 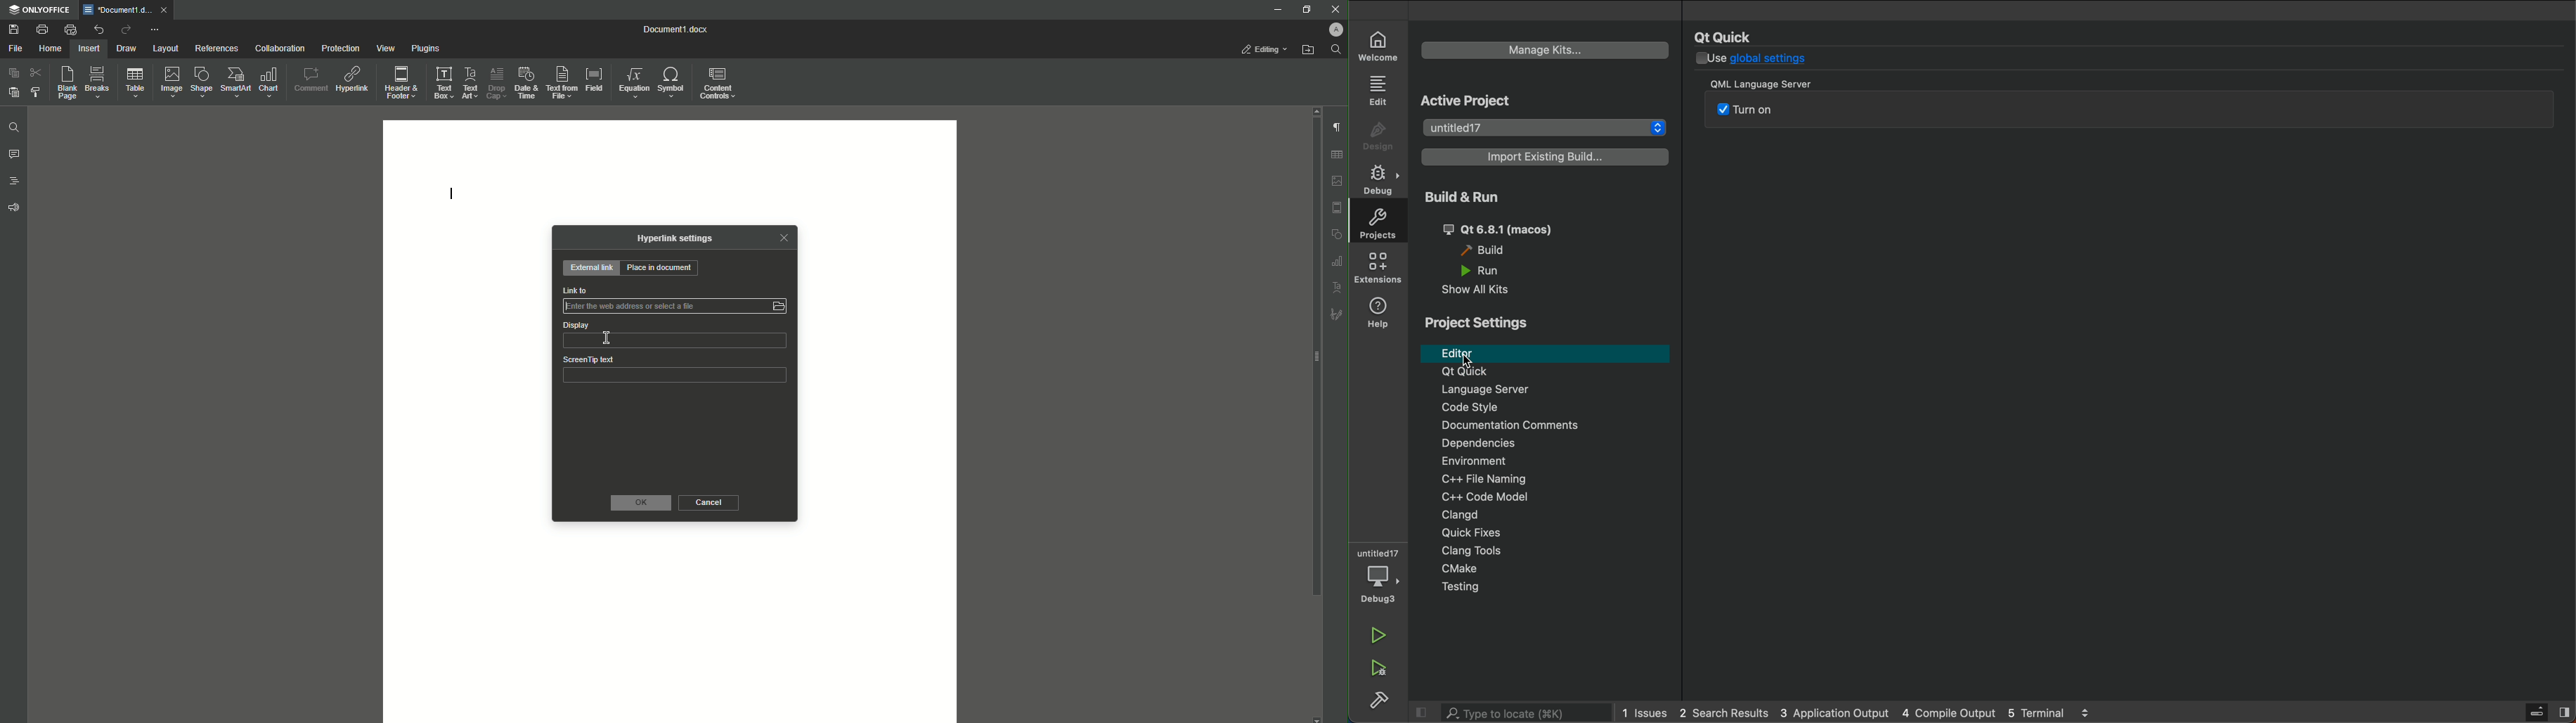 I want to click on Active Project, so click(x=1475, y=100).